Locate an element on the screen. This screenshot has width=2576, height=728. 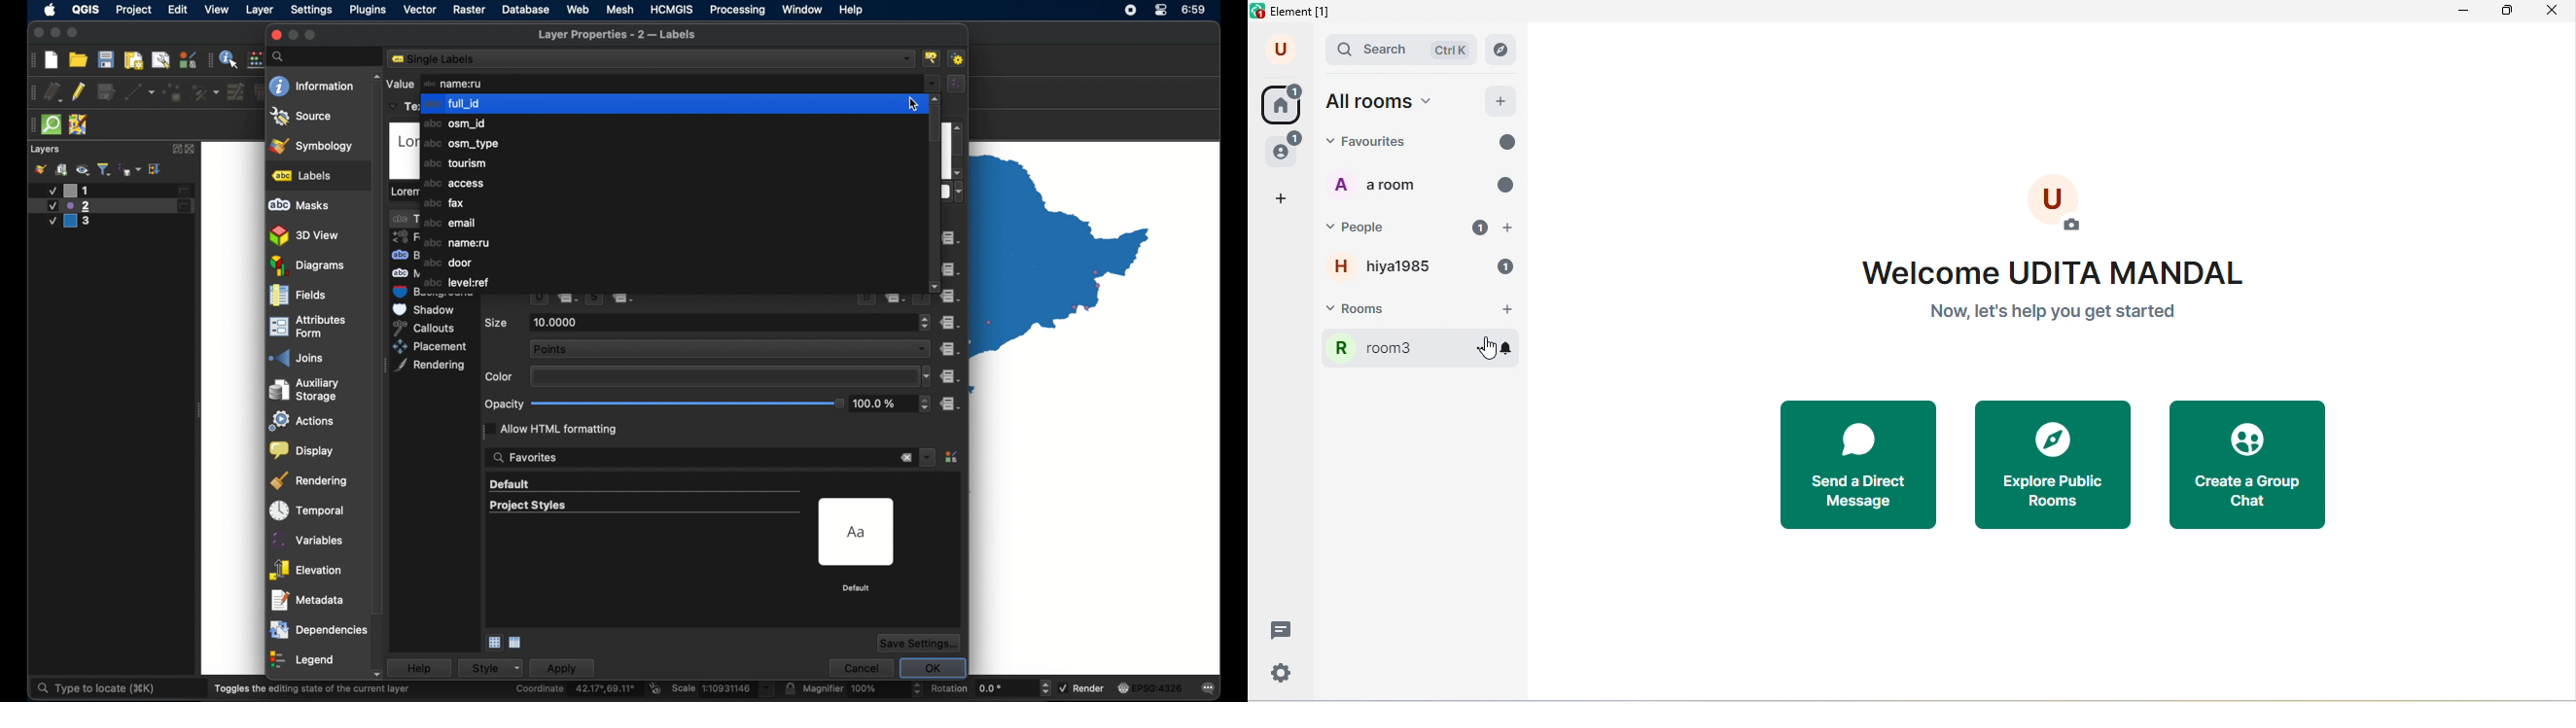
data define d override is located at coordinates (570, 300).